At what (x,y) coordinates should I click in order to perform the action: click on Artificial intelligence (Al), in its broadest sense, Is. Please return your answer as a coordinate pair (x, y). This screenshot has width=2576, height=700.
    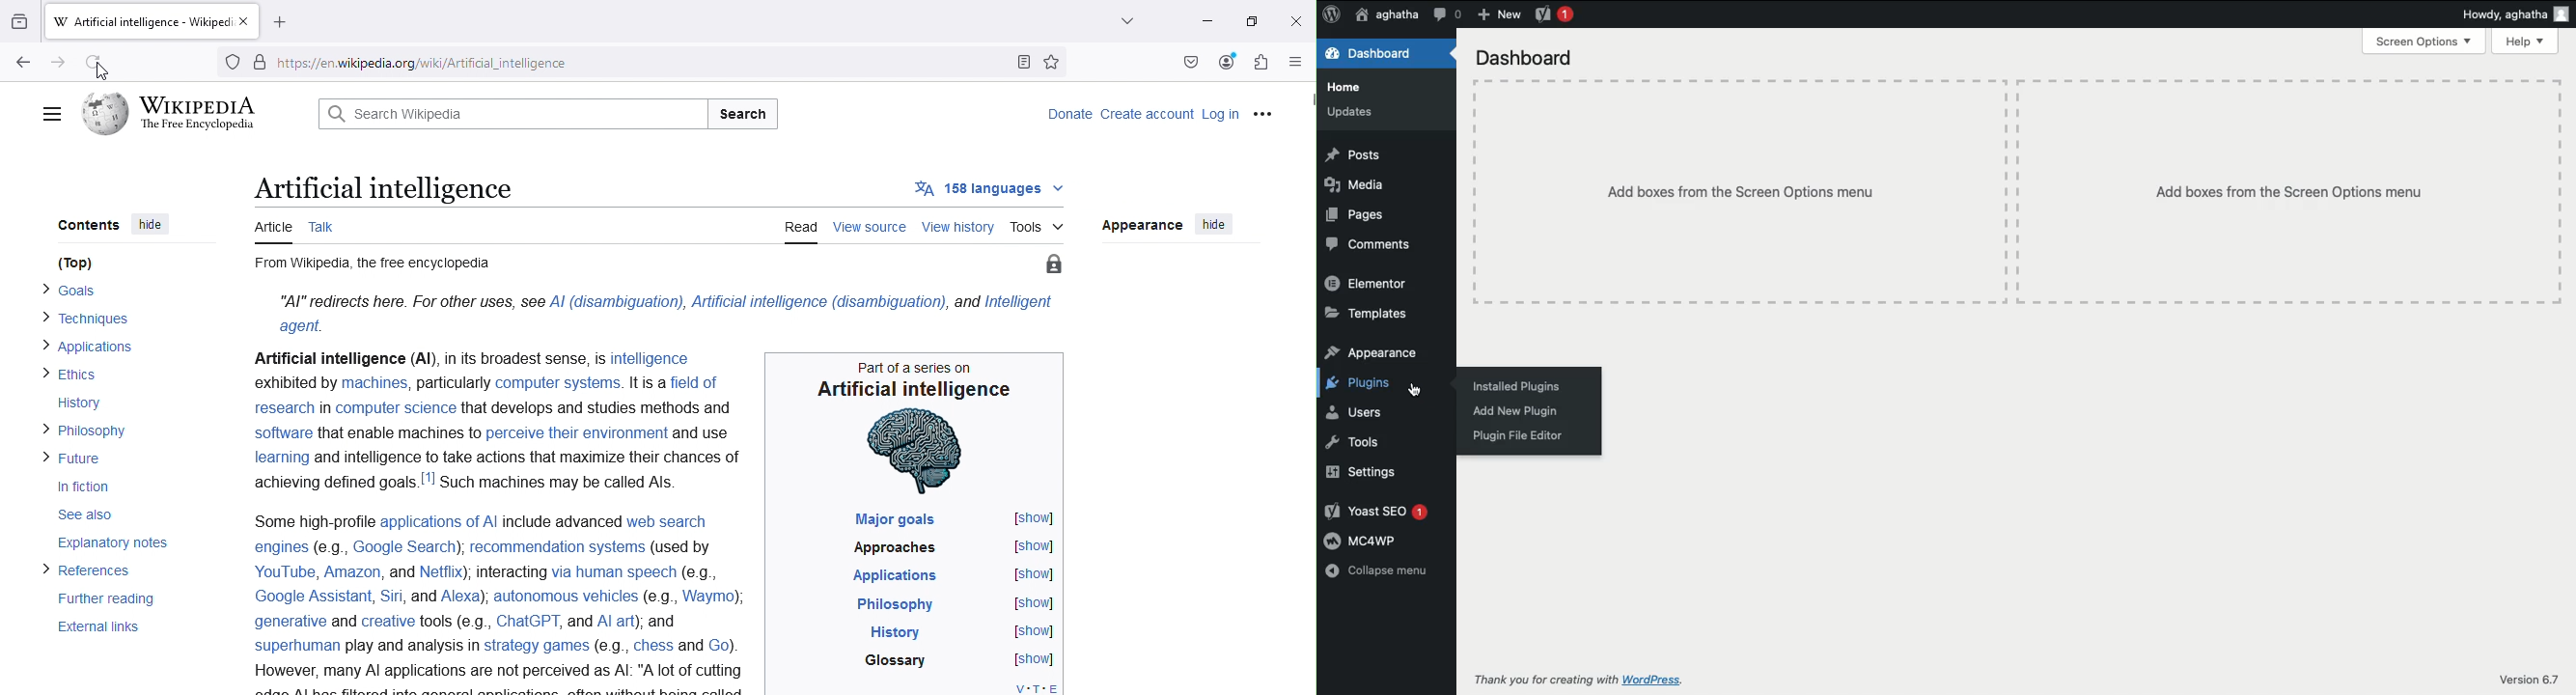
    Looking at the image, I should click on (426, 358).